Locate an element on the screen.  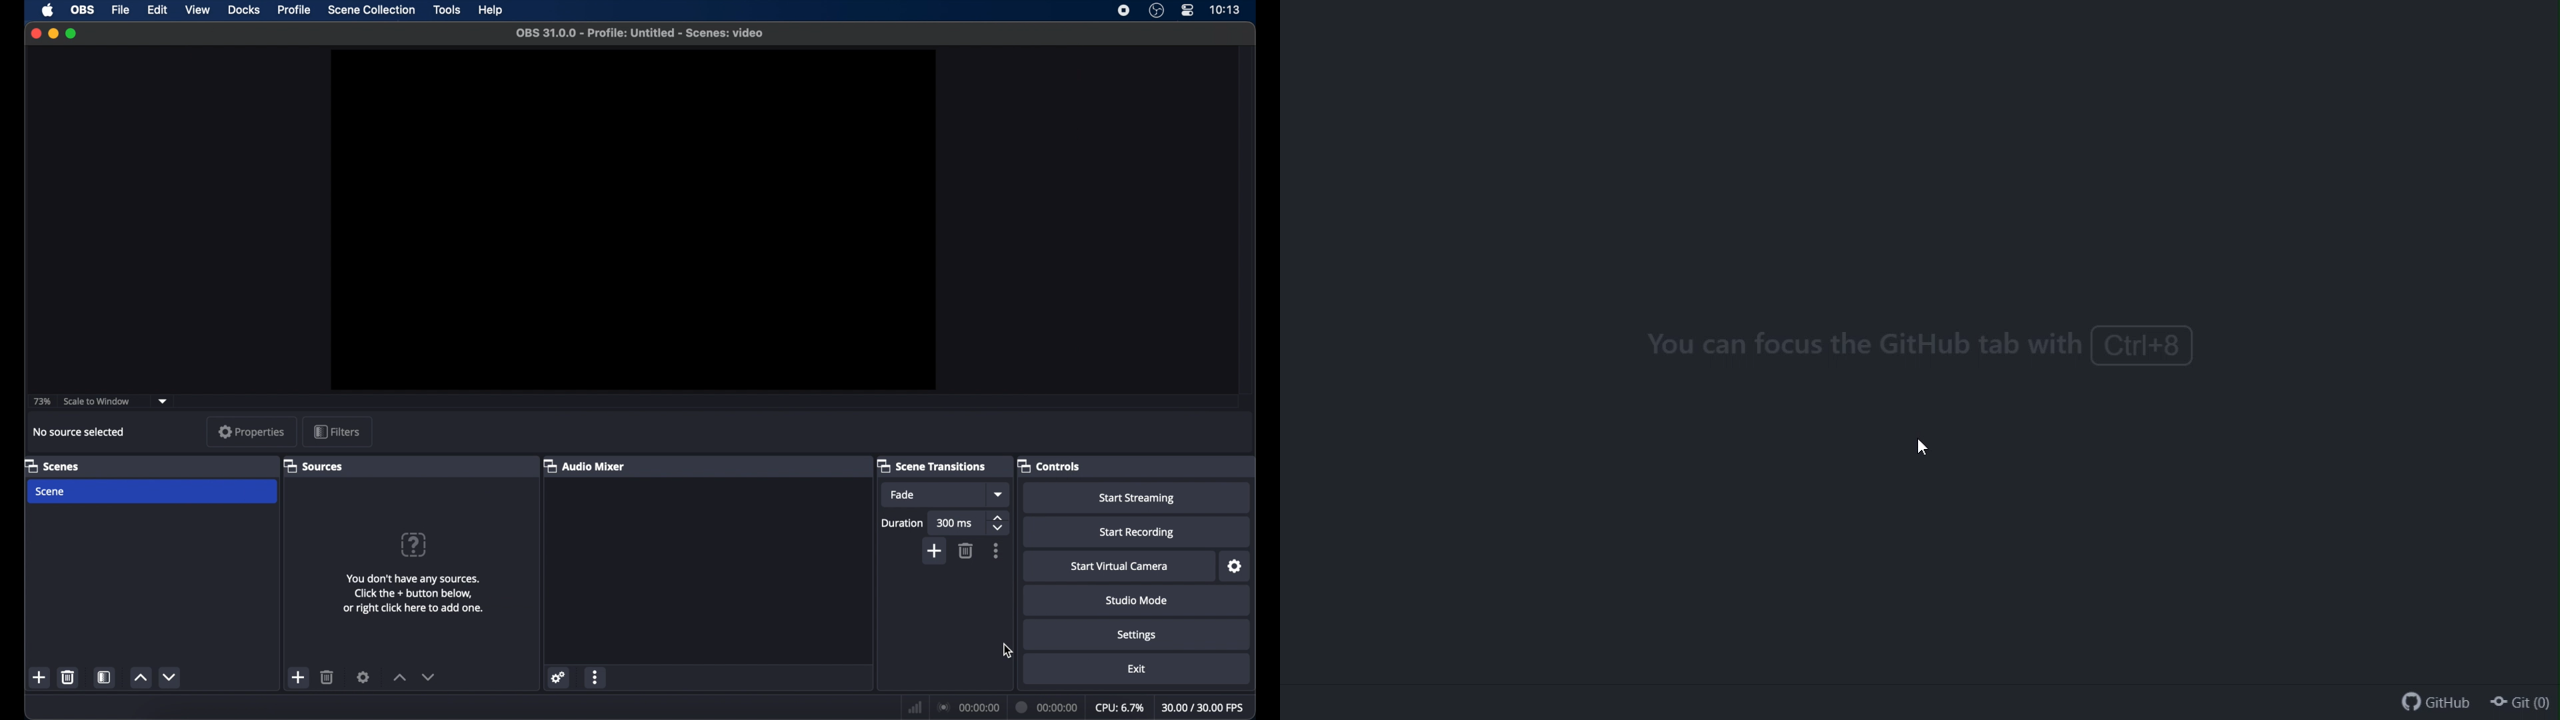
cursor is located at coordinates (1007, 650).